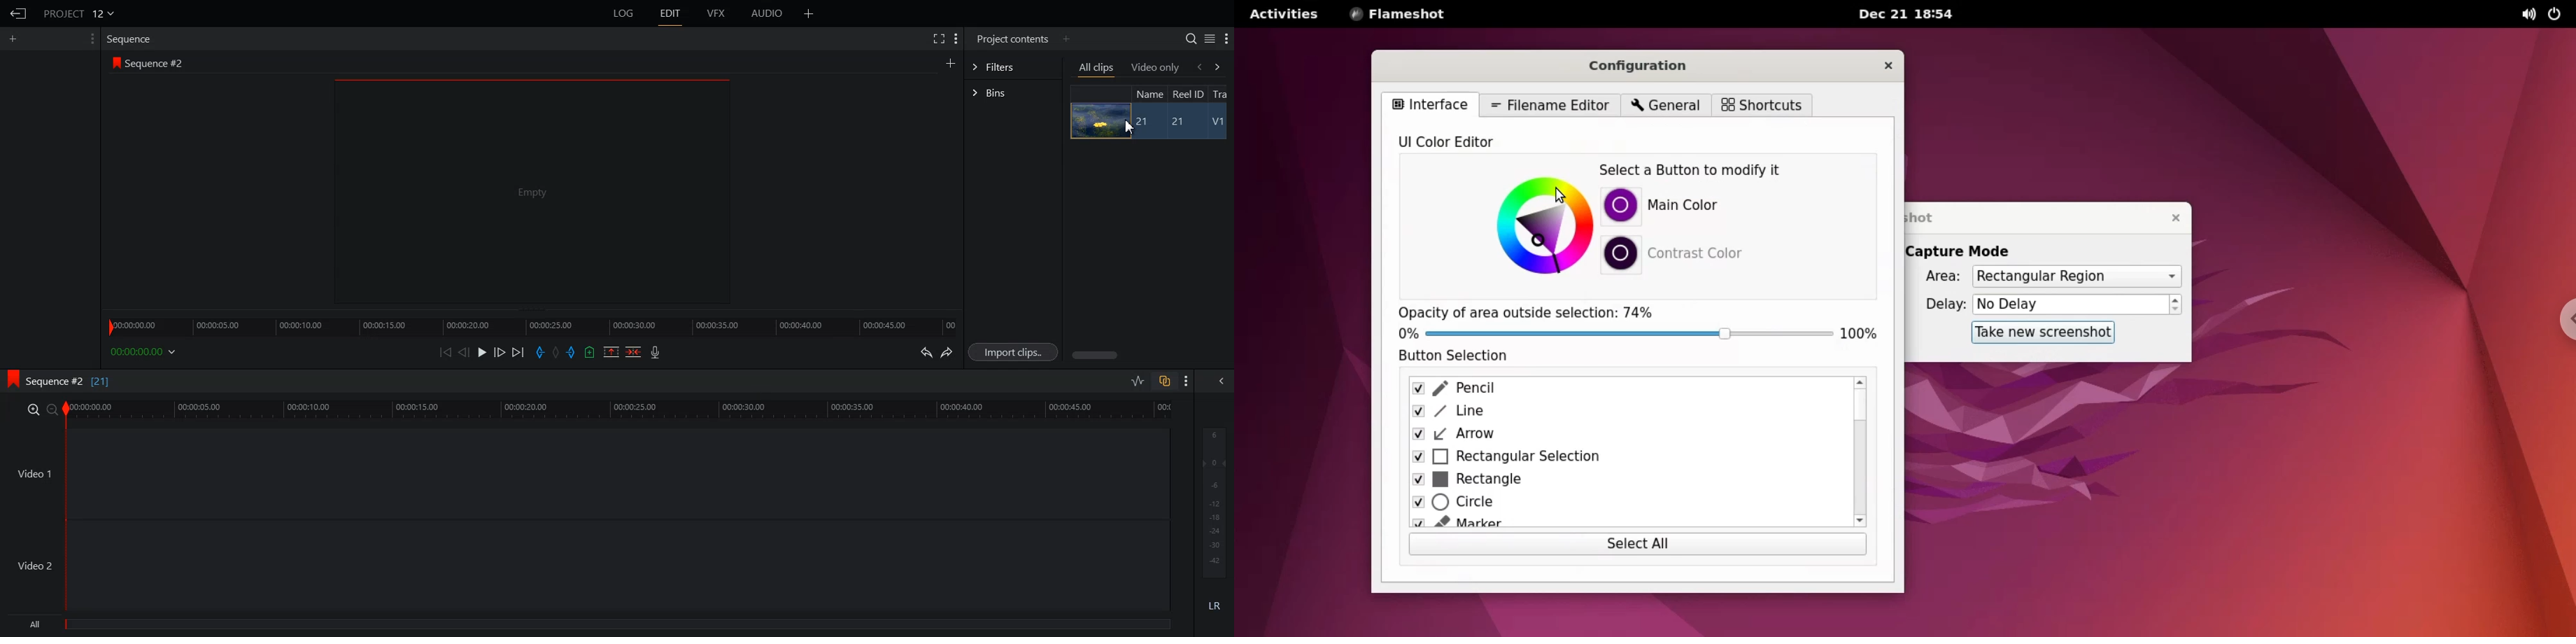  Describe the element at coordinates (9, 377) in the screenshot. I see `logo` at that location.